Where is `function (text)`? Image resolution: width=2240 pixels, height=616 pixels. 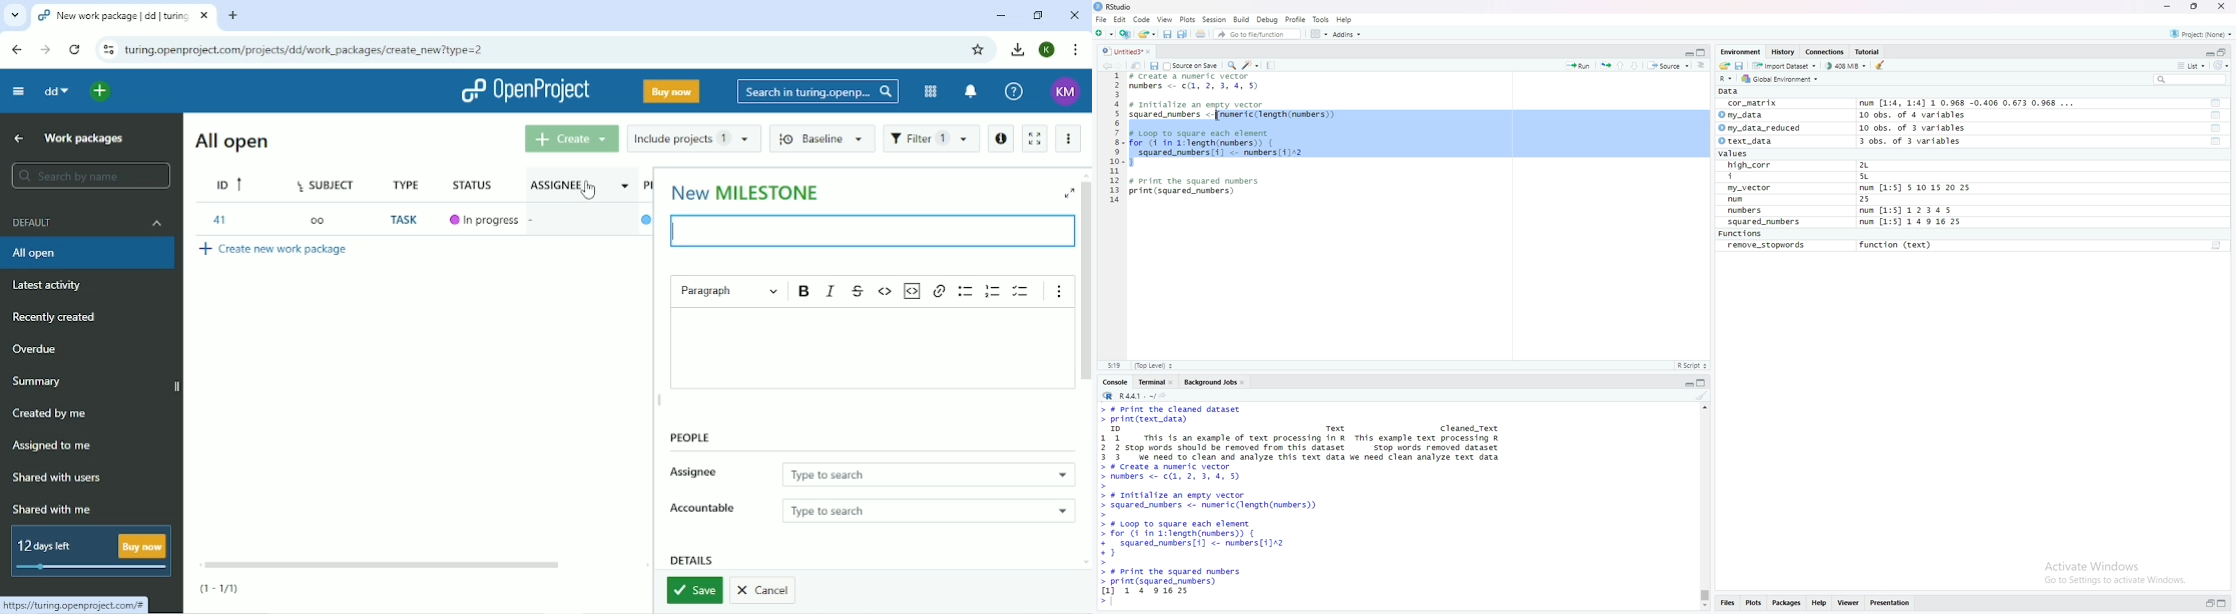 function (text) is located at coordinates (1897, 246).